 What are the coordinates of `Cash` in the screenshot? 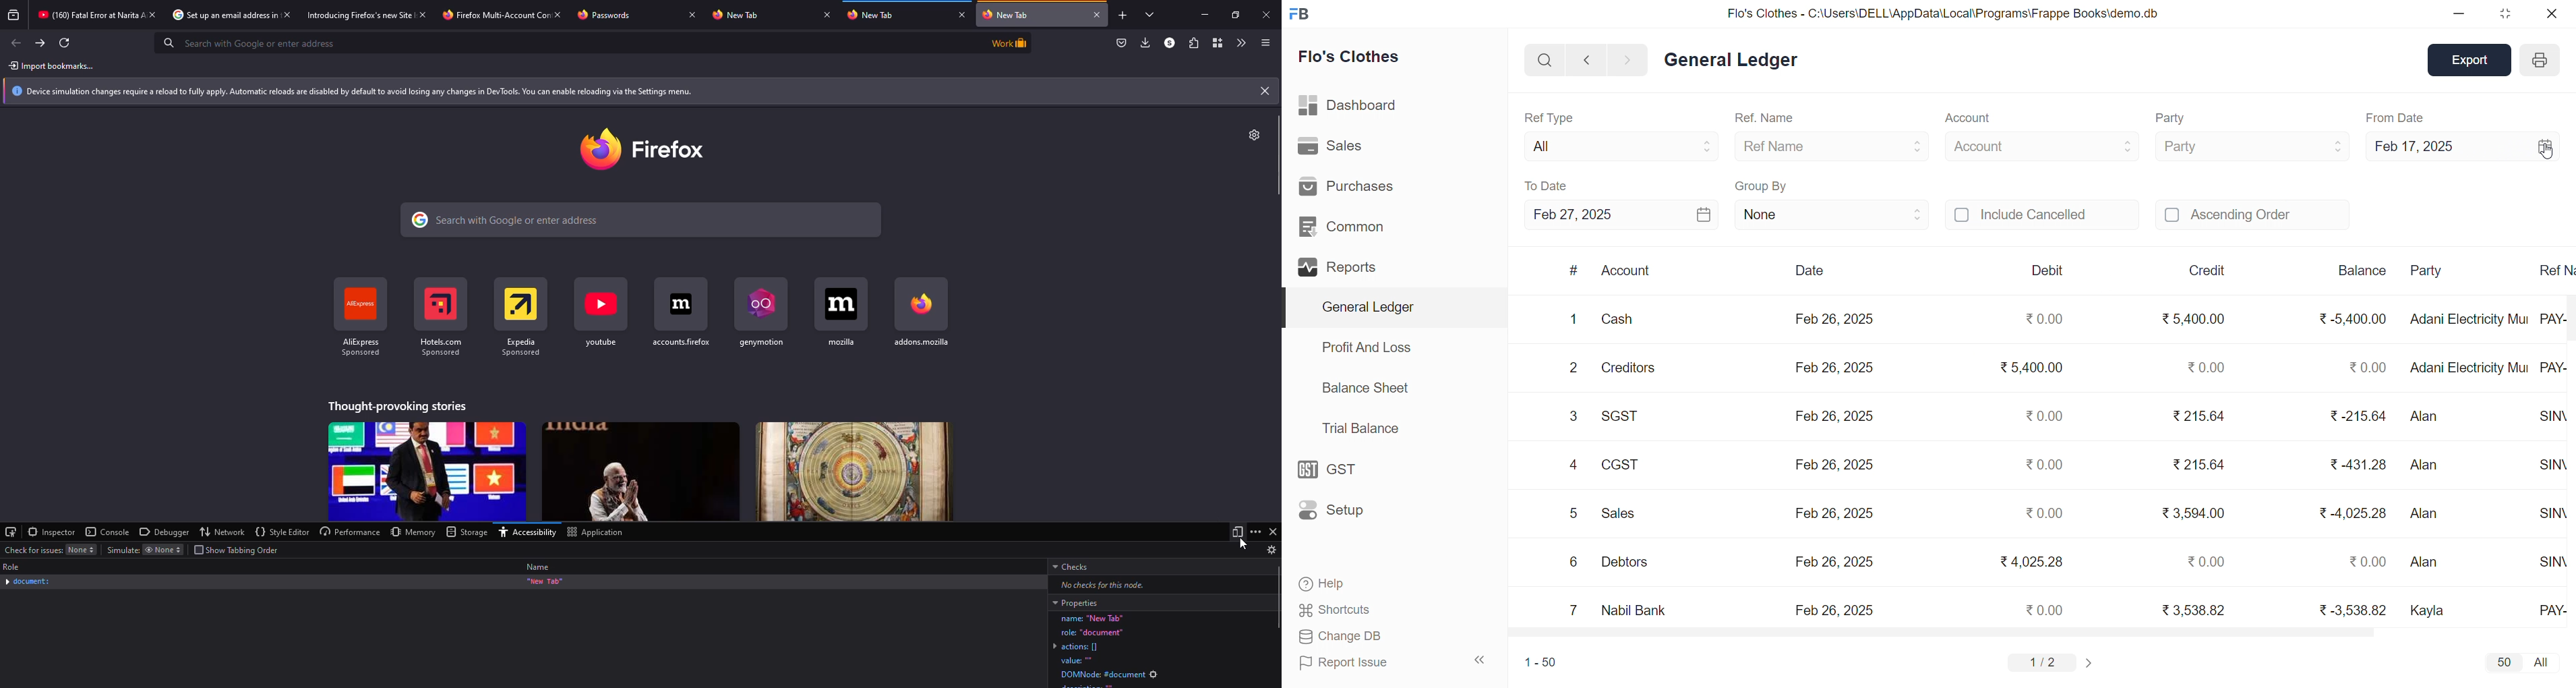 It's located at (1626, 317).